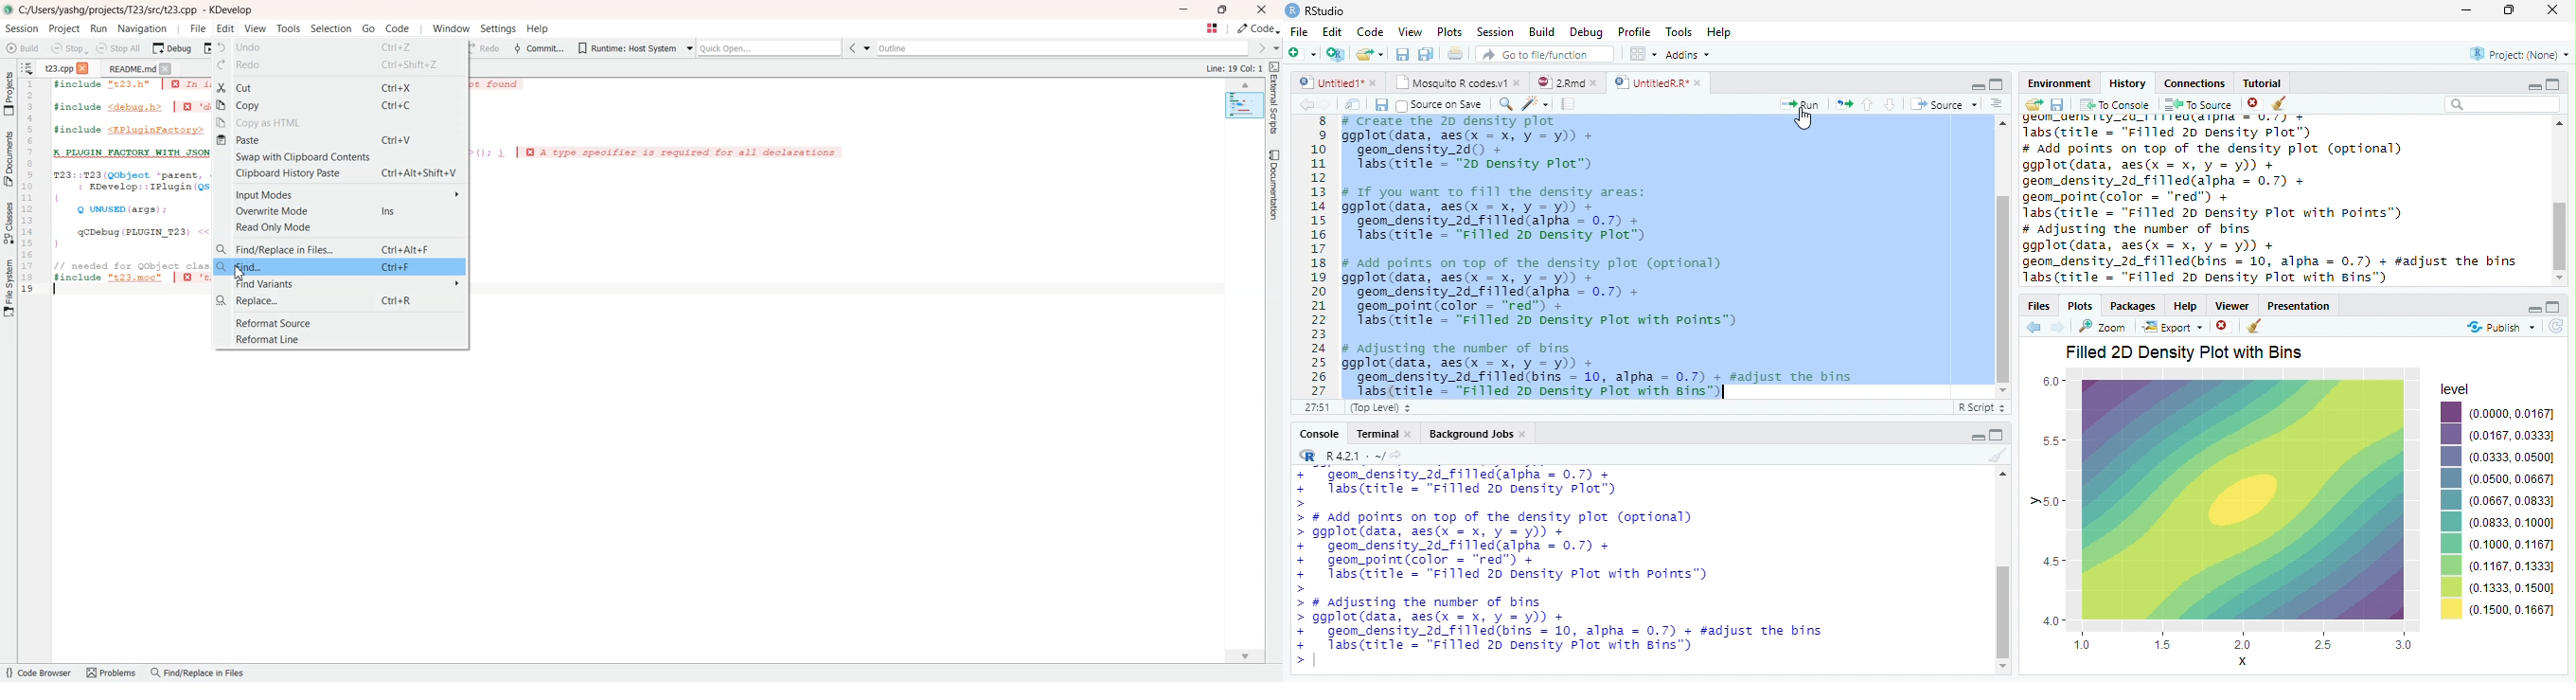  What do you see at coordinates (1315, 407) in the screenshot?
I see `27:51` at bounding box center [1315, 407].